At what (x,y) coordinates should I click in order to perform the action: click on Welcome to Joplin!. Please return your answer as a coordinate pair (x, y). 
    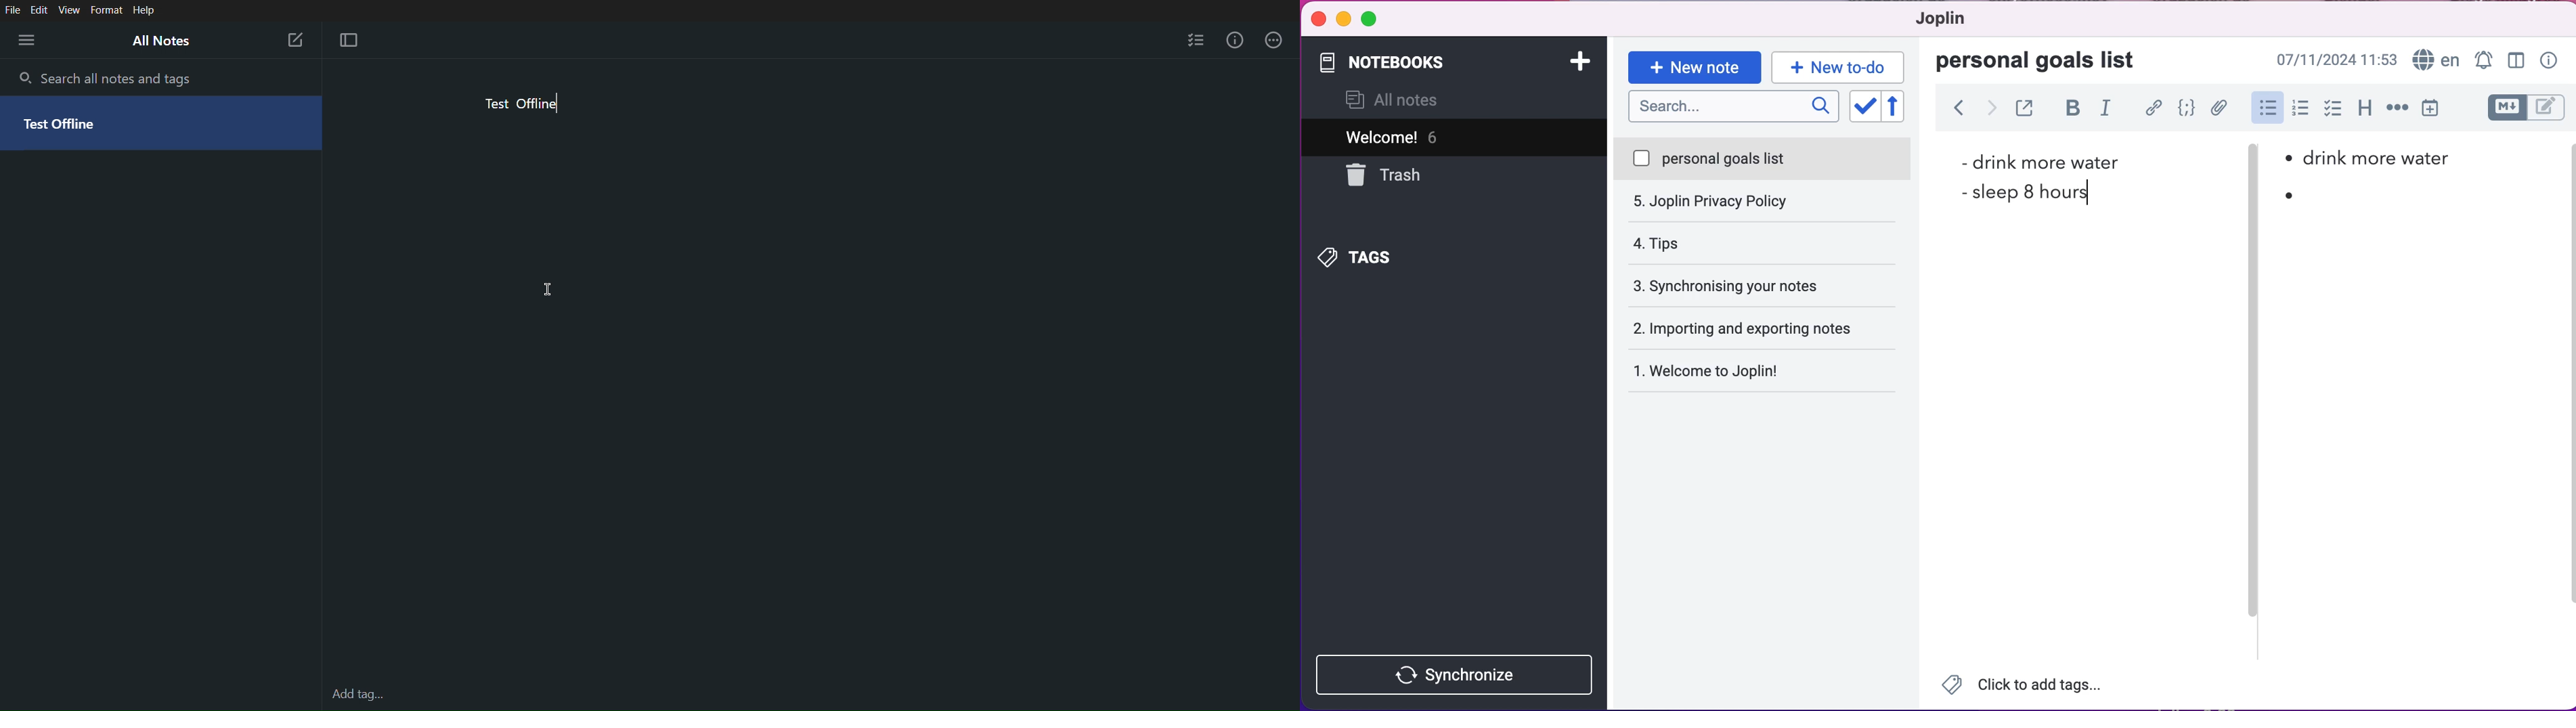
    Looking at the image, I should click on (1715, 370).